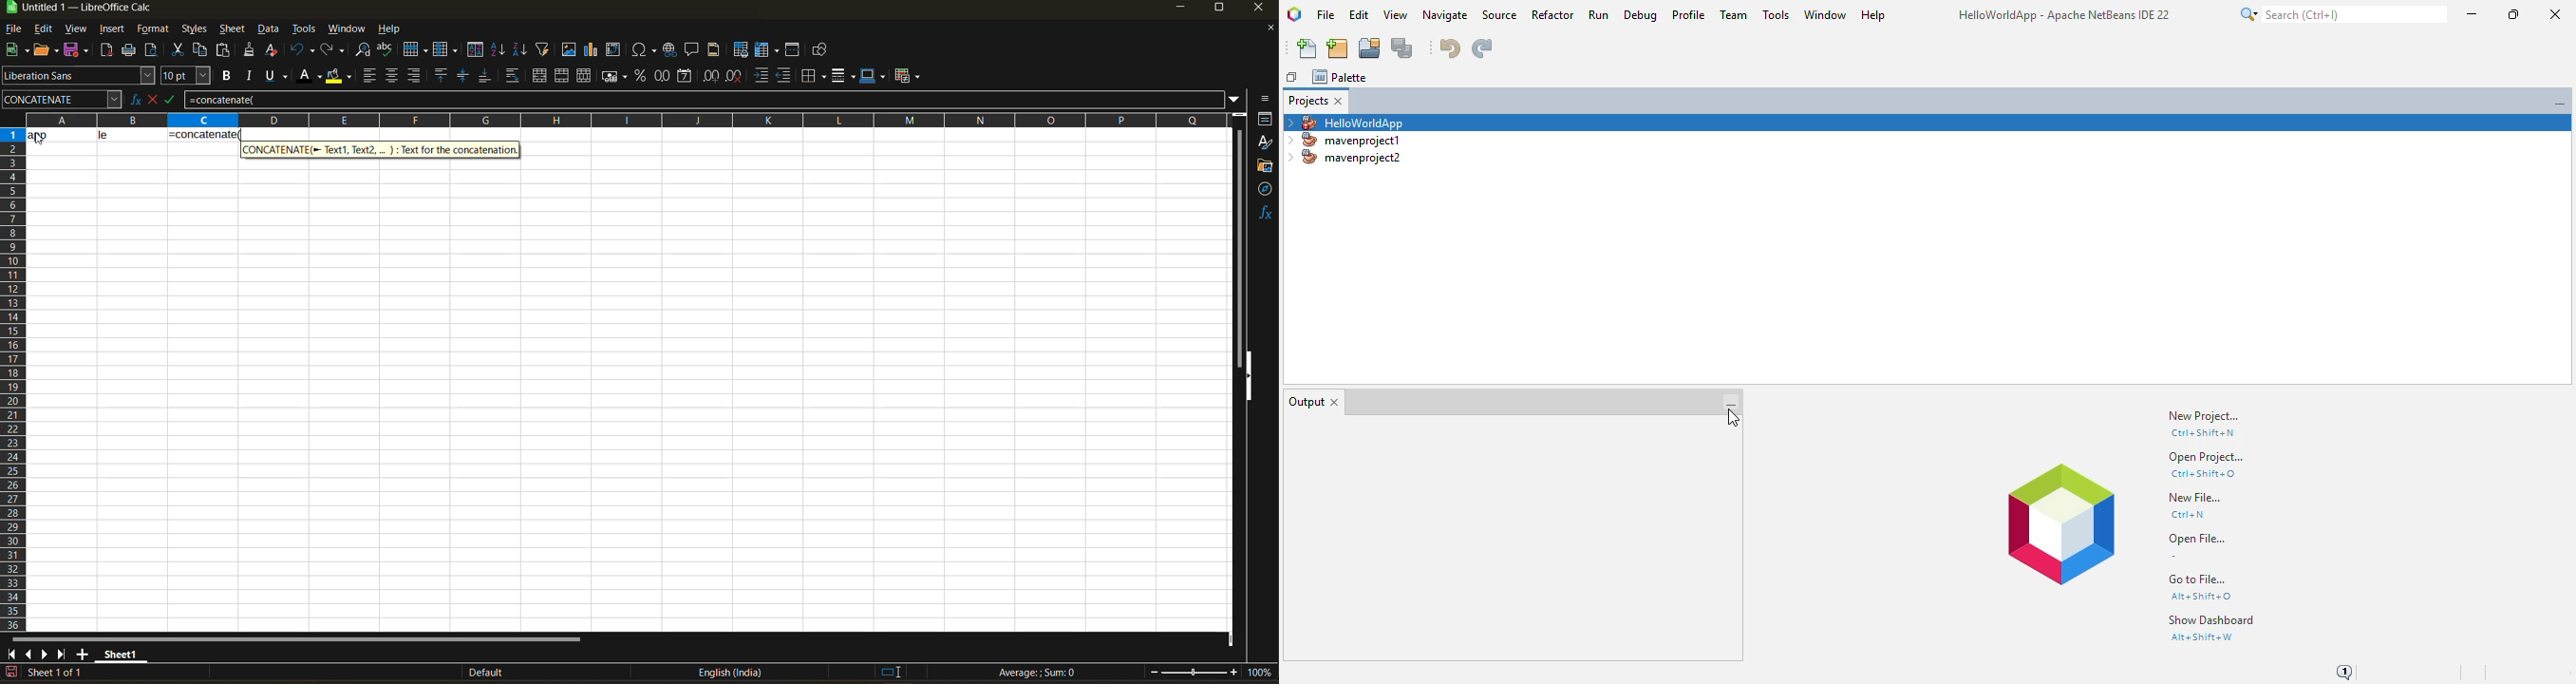 The width and height of the screenshot is (2576, 700). What do you see at coordinates (180, 51) in the screenshot?
I see `cut` at bounding box center [180, 51].